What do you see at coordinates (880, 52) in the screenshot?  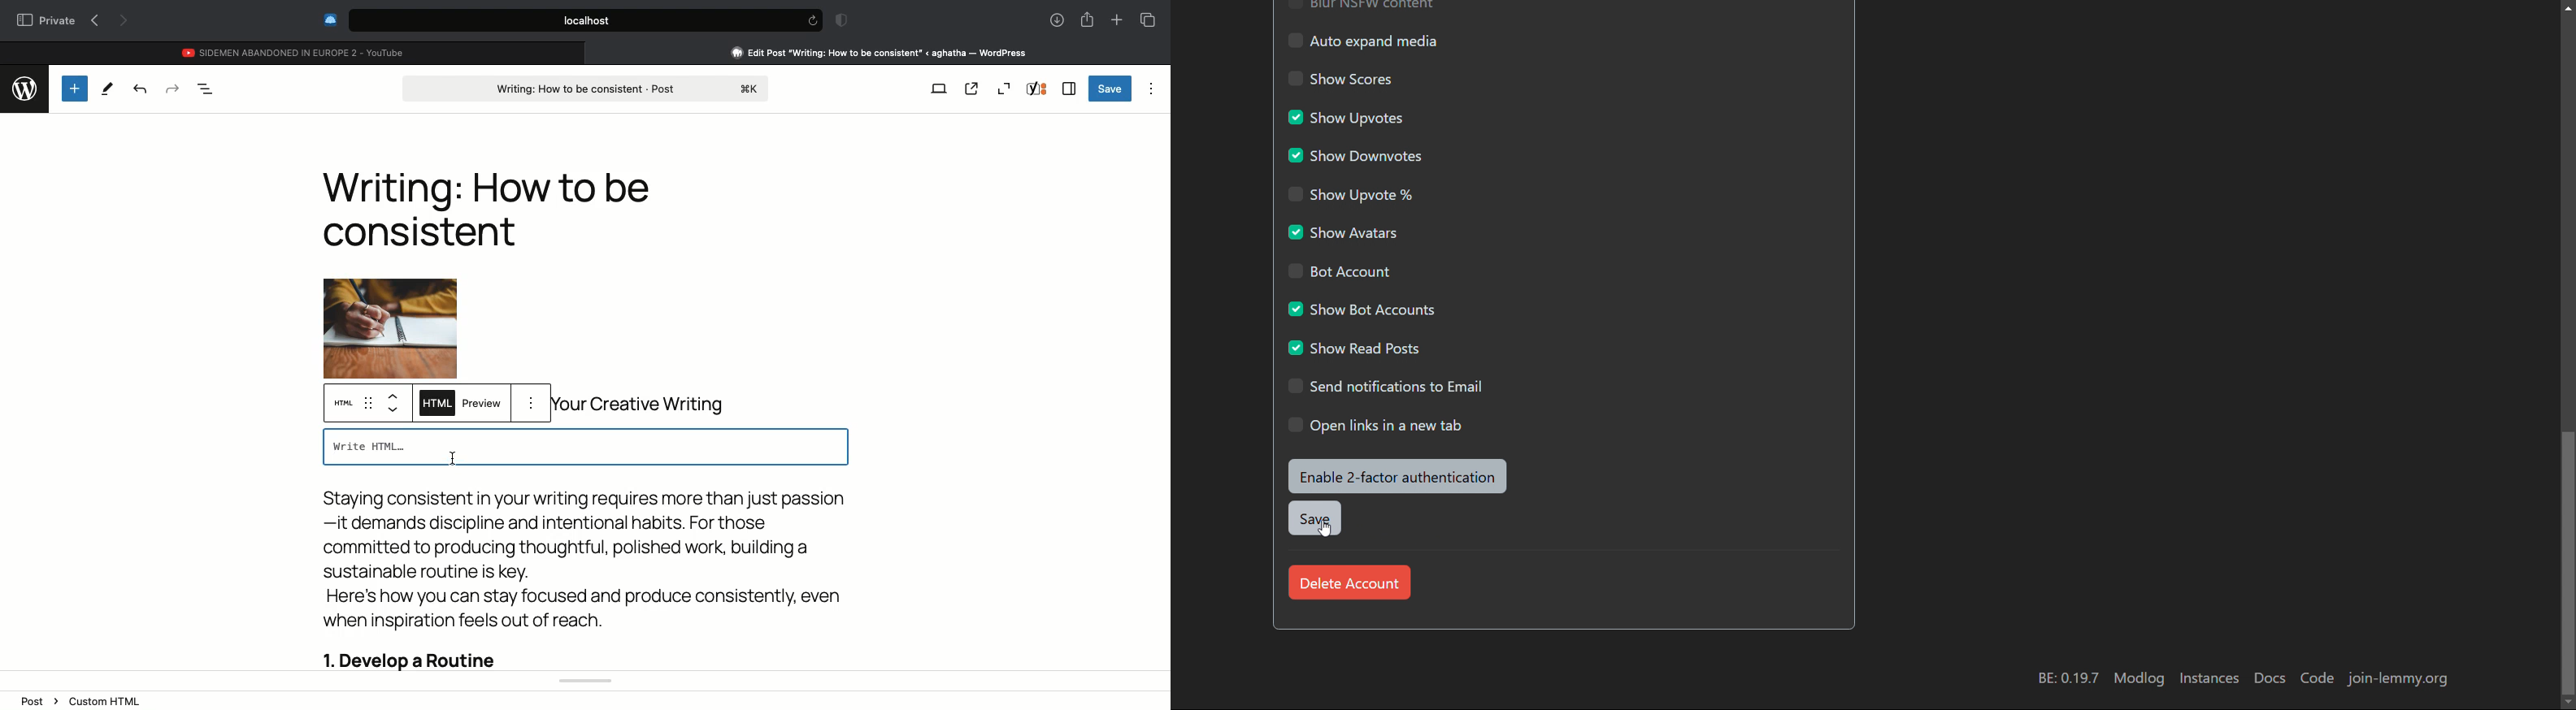 I see `Clicking on Wordpress tab` at bounding box center [880, 52].